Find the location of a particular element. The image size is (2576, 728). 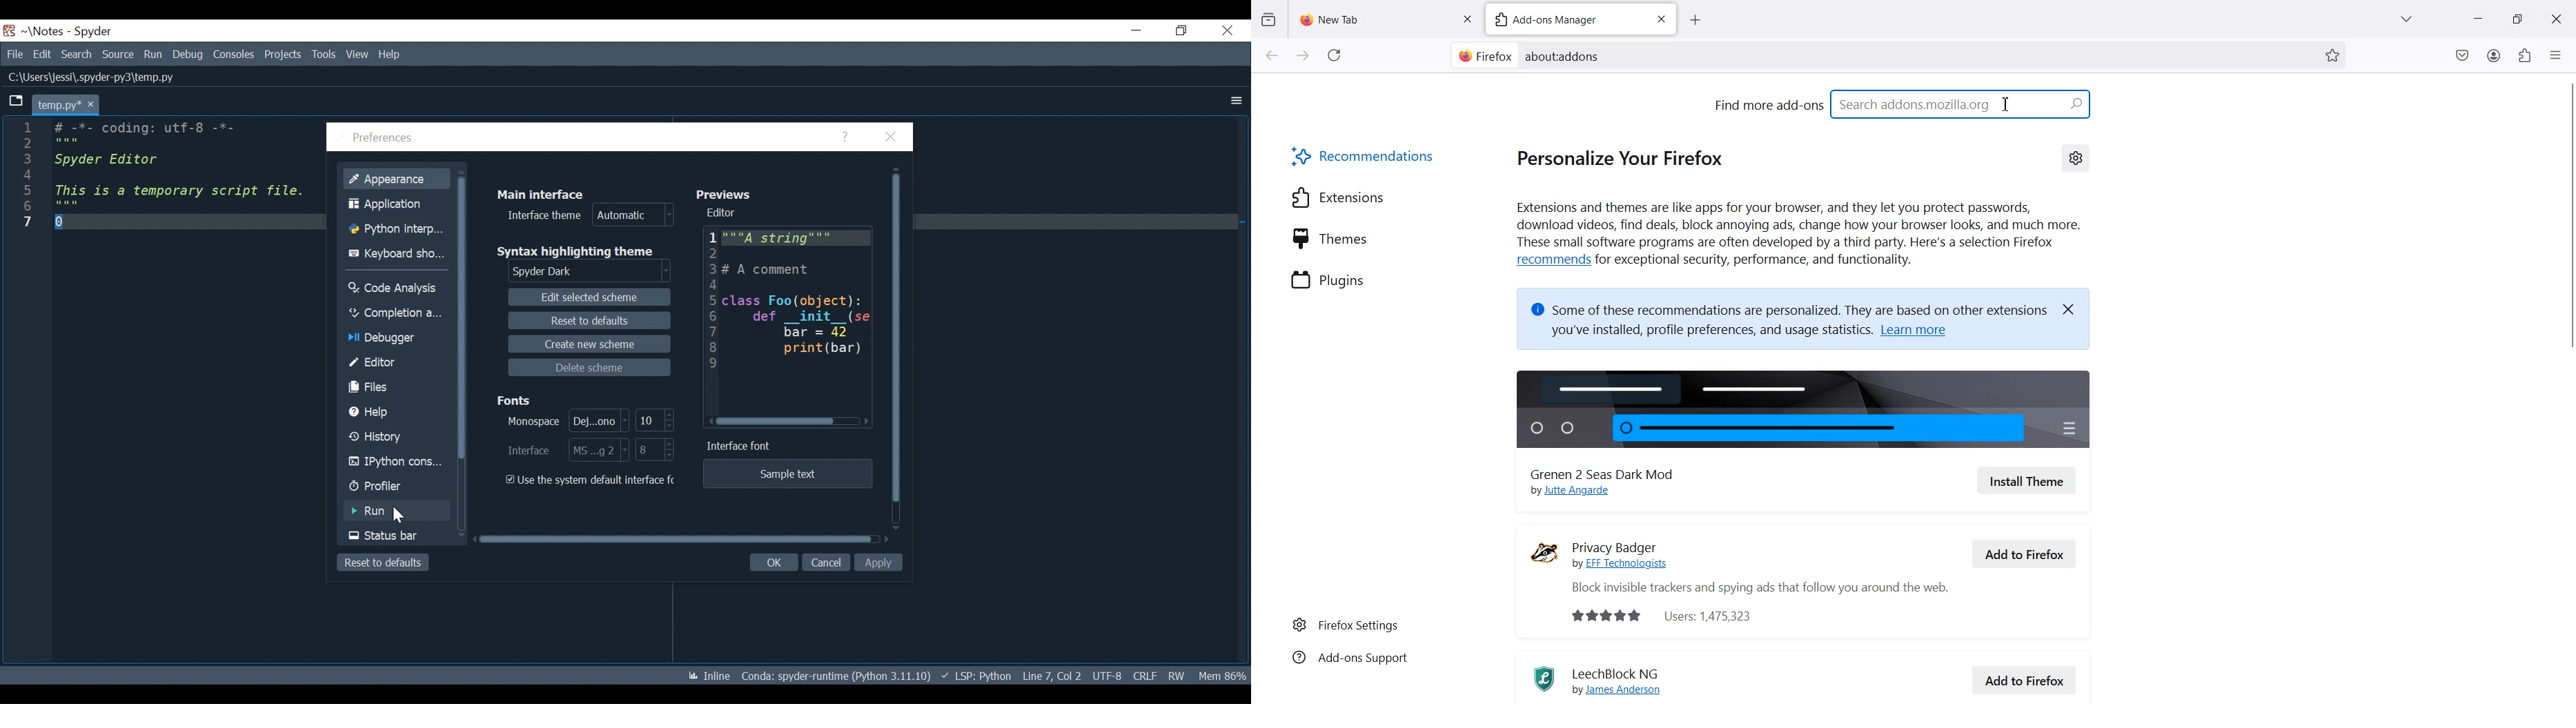

Completion Analysis is located at coordinates (394, 311).